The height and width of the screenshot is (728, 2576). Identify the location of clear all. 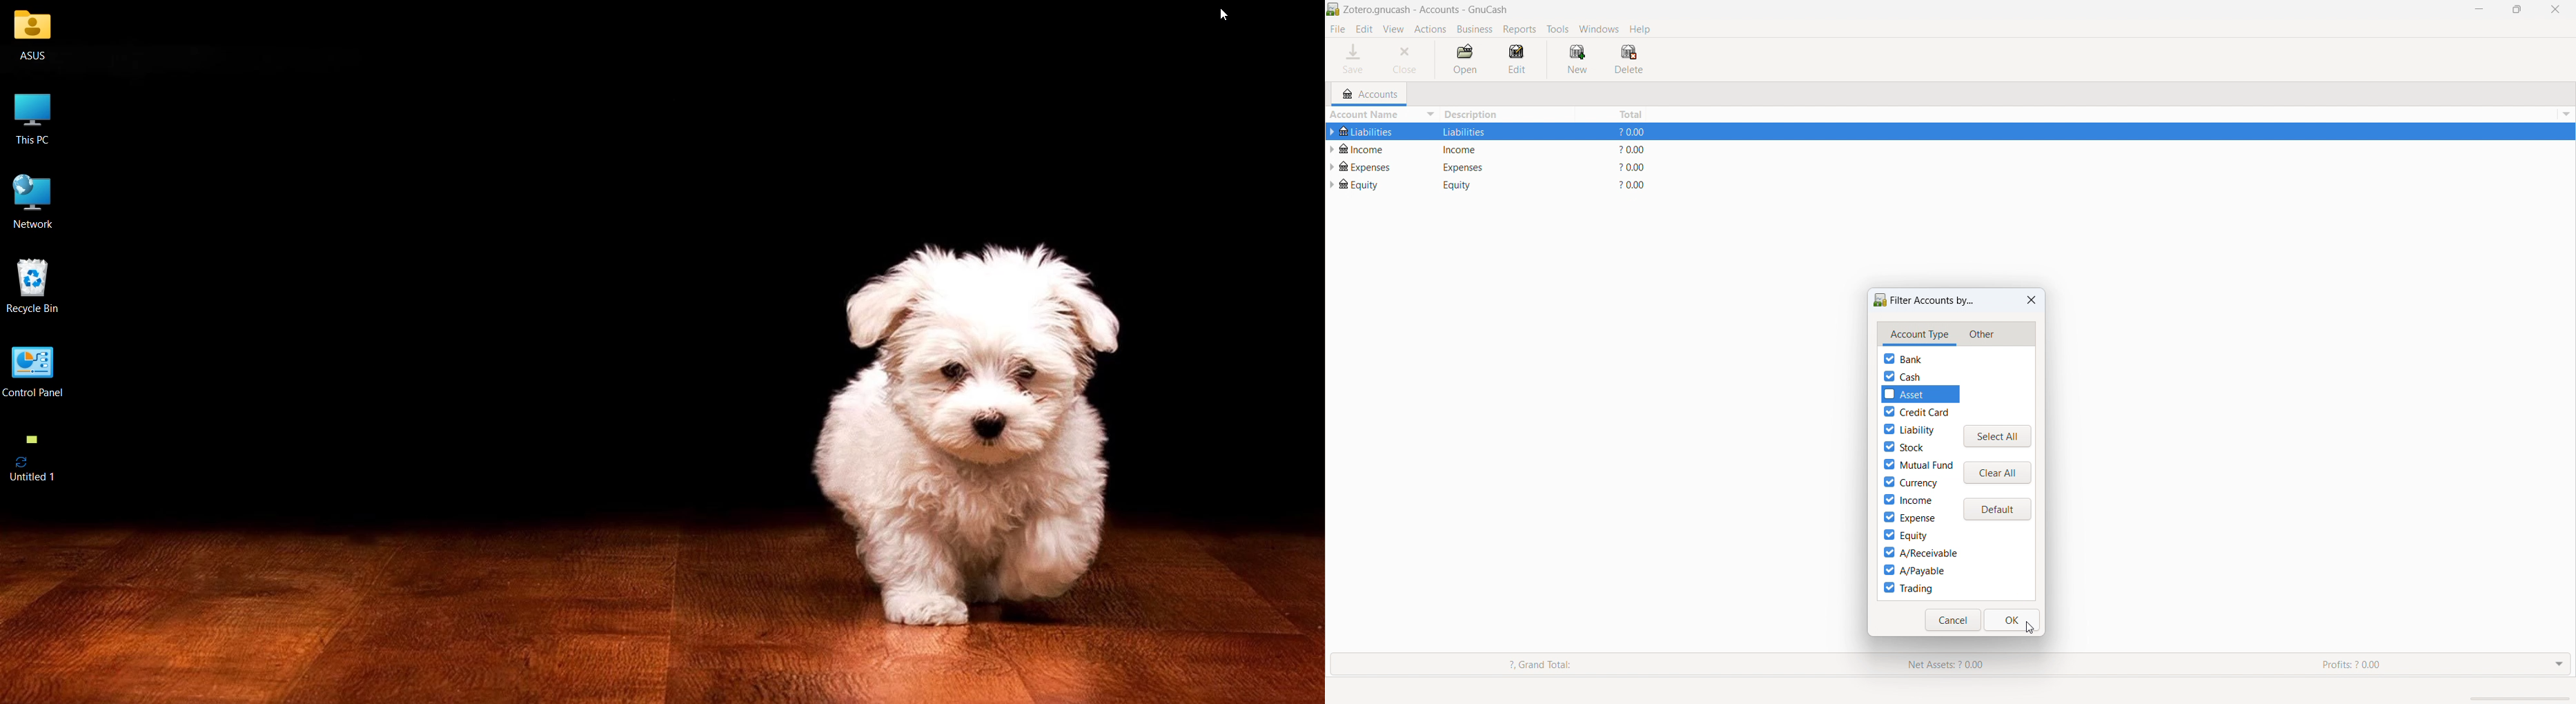
(1997, 473).